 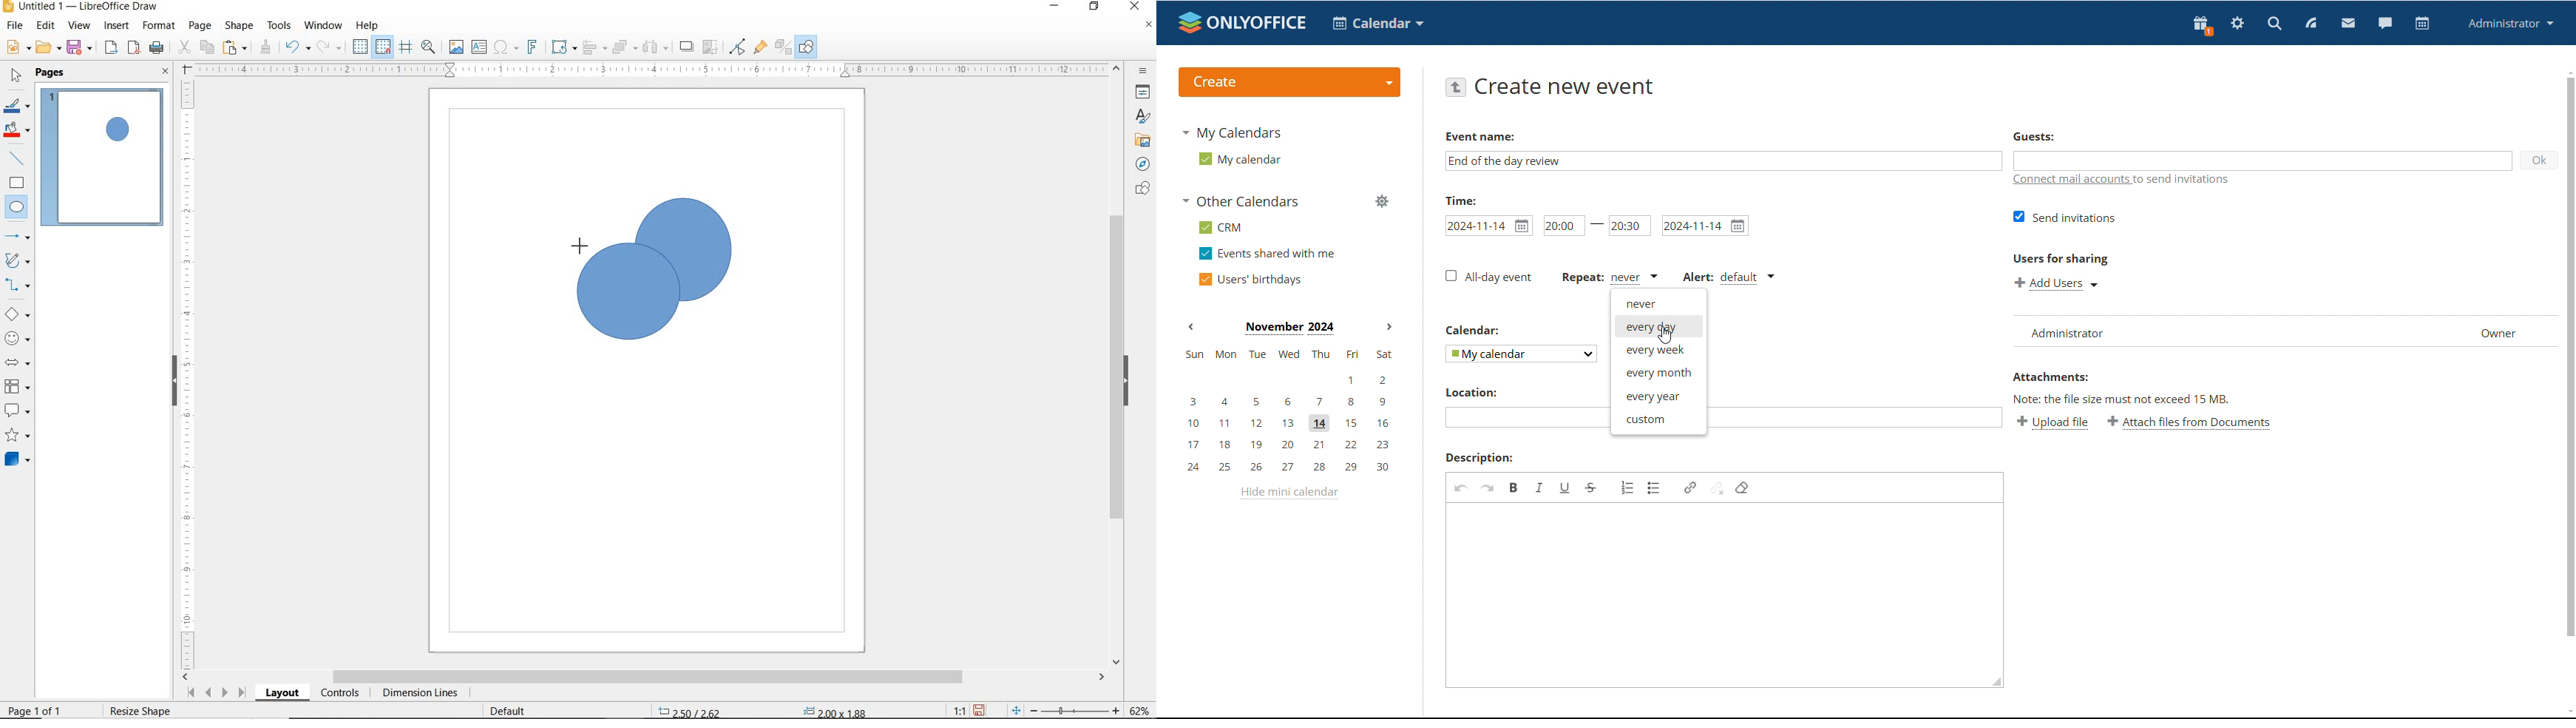 What do you see at coordinates (562, 47) in the screenshot?
I see `TRANSFORMATIONS` at bounding box center [562, 47].